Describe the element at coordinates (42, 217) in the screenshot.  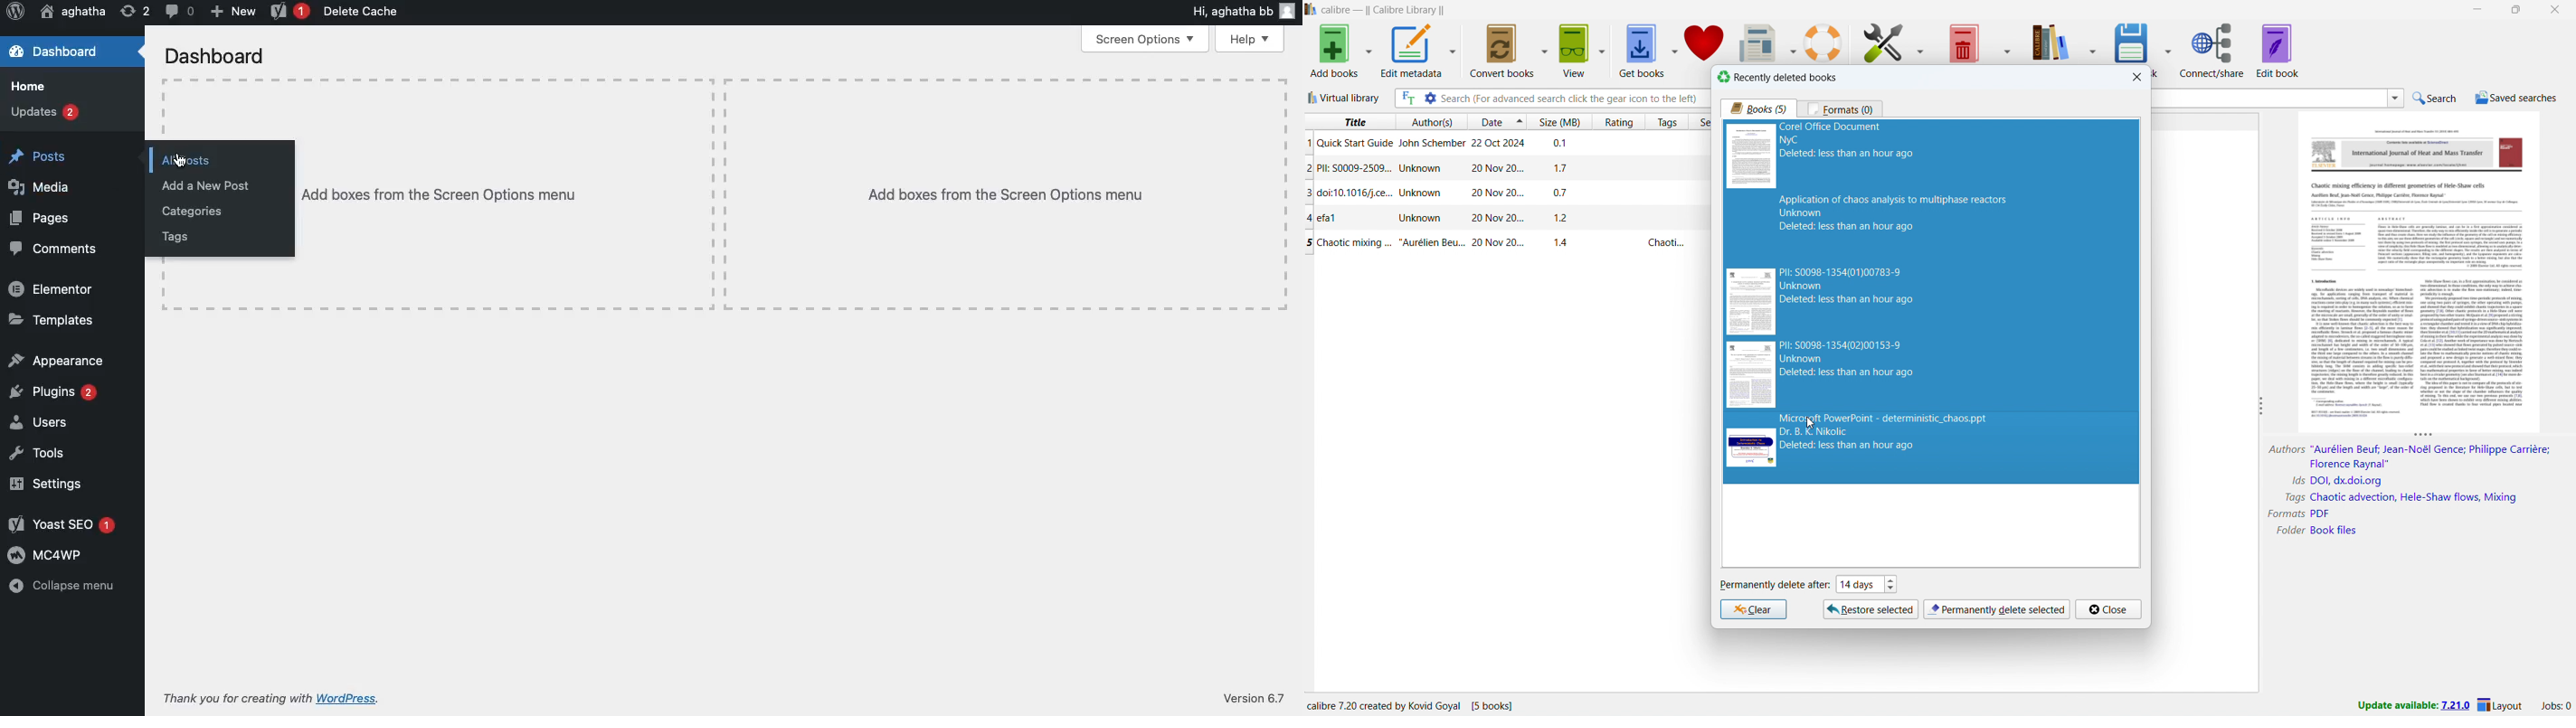
I see `Pages` at that location.